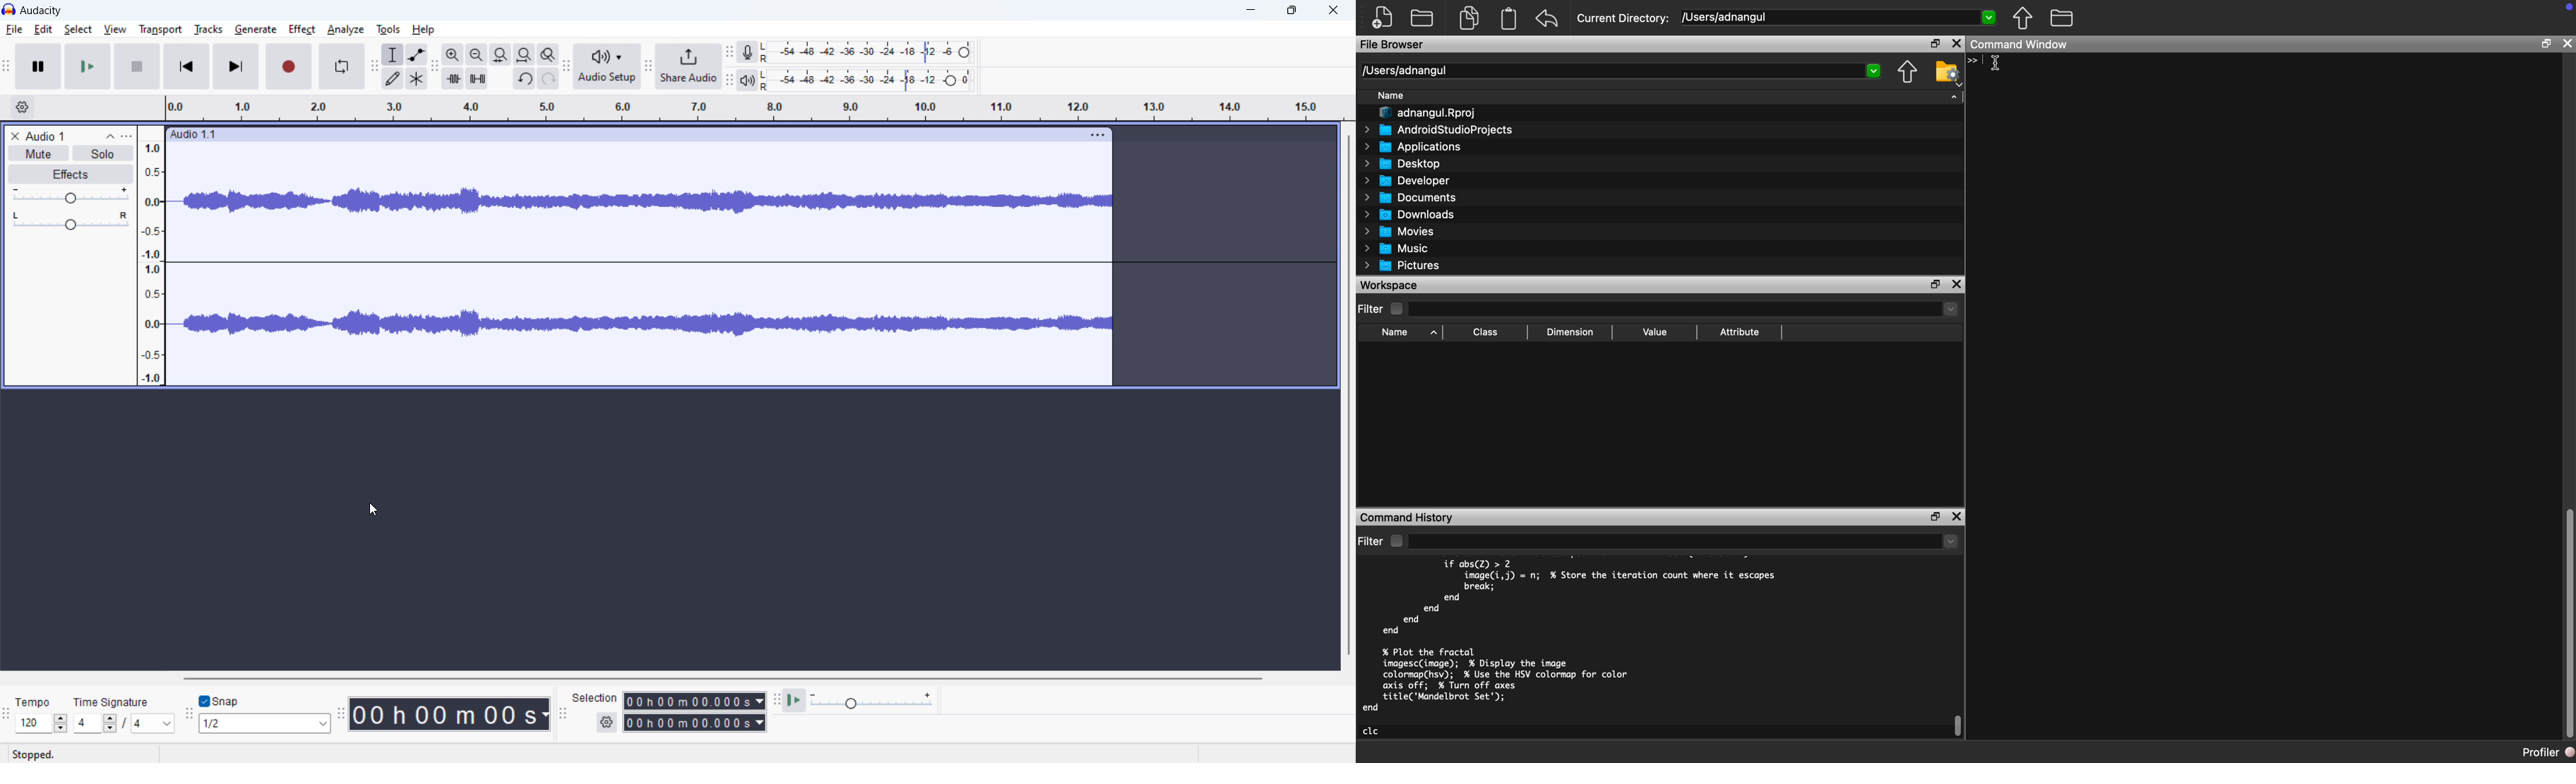 This screenshot has width=2576, height=784. I want to click on fit selection to width, so click(501, 54).